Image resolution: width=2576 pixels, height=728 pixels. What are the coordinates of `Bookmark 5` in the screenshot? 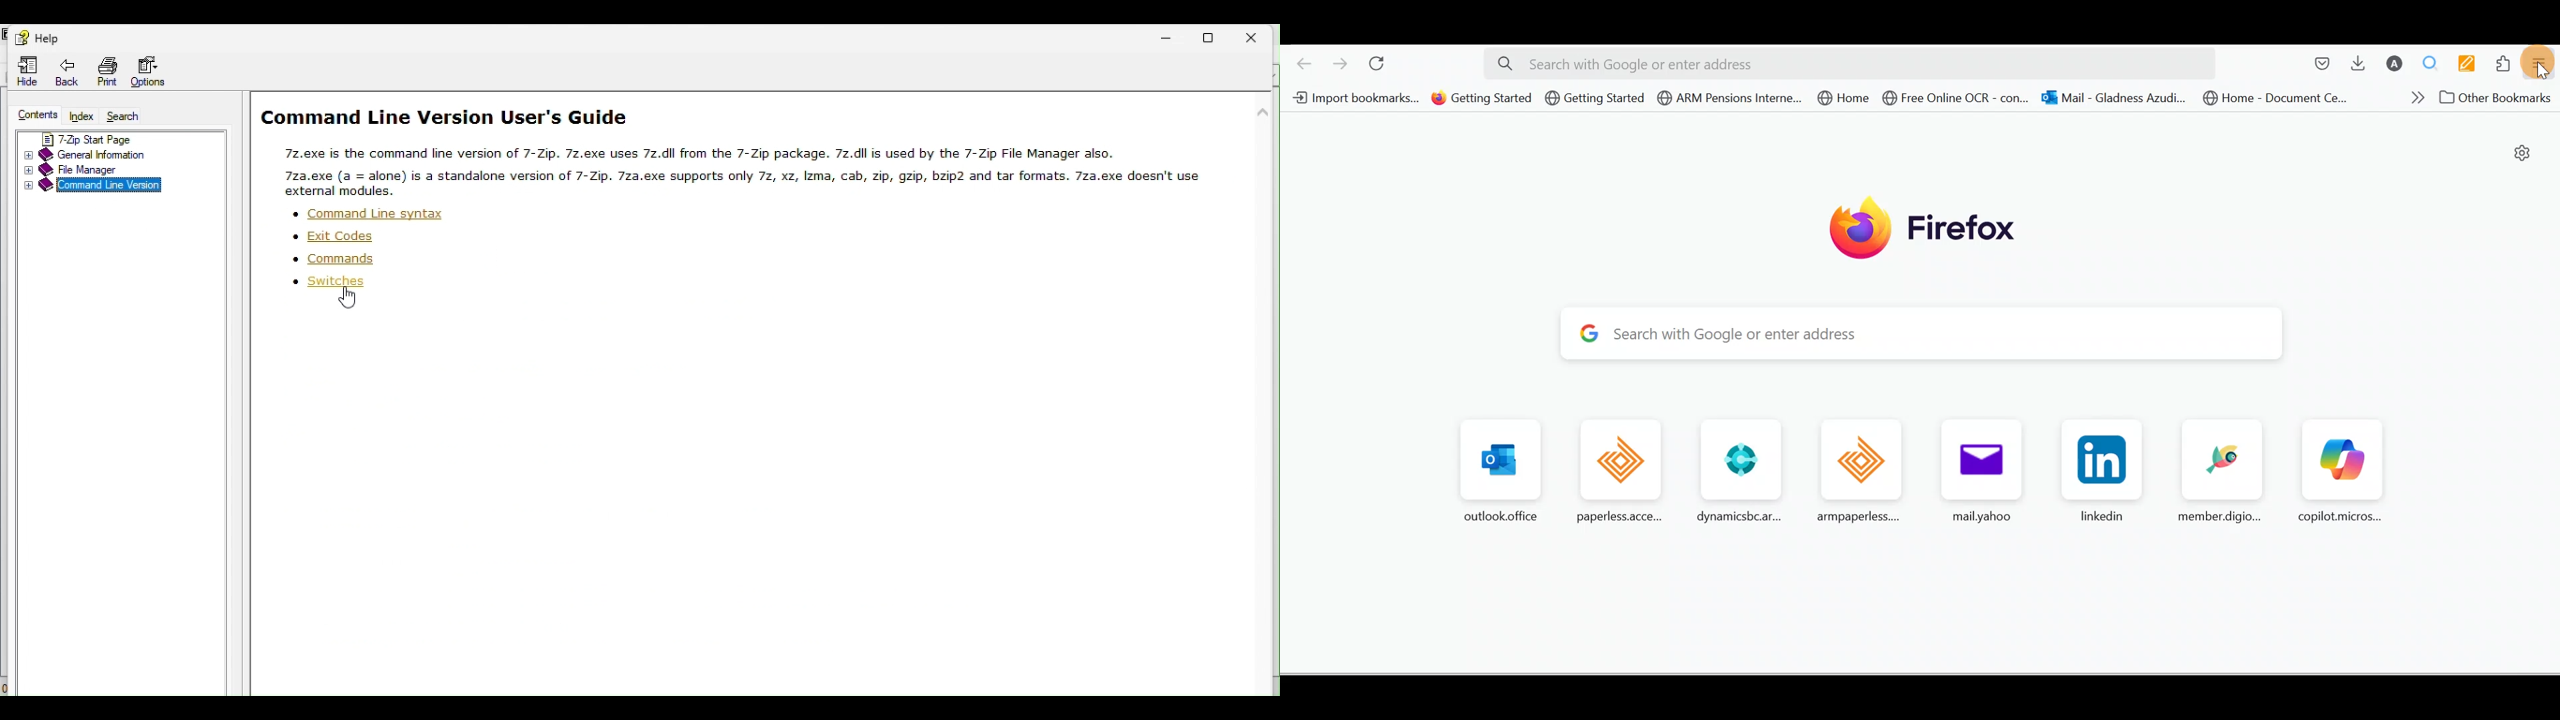 It's located at (1841, 98).